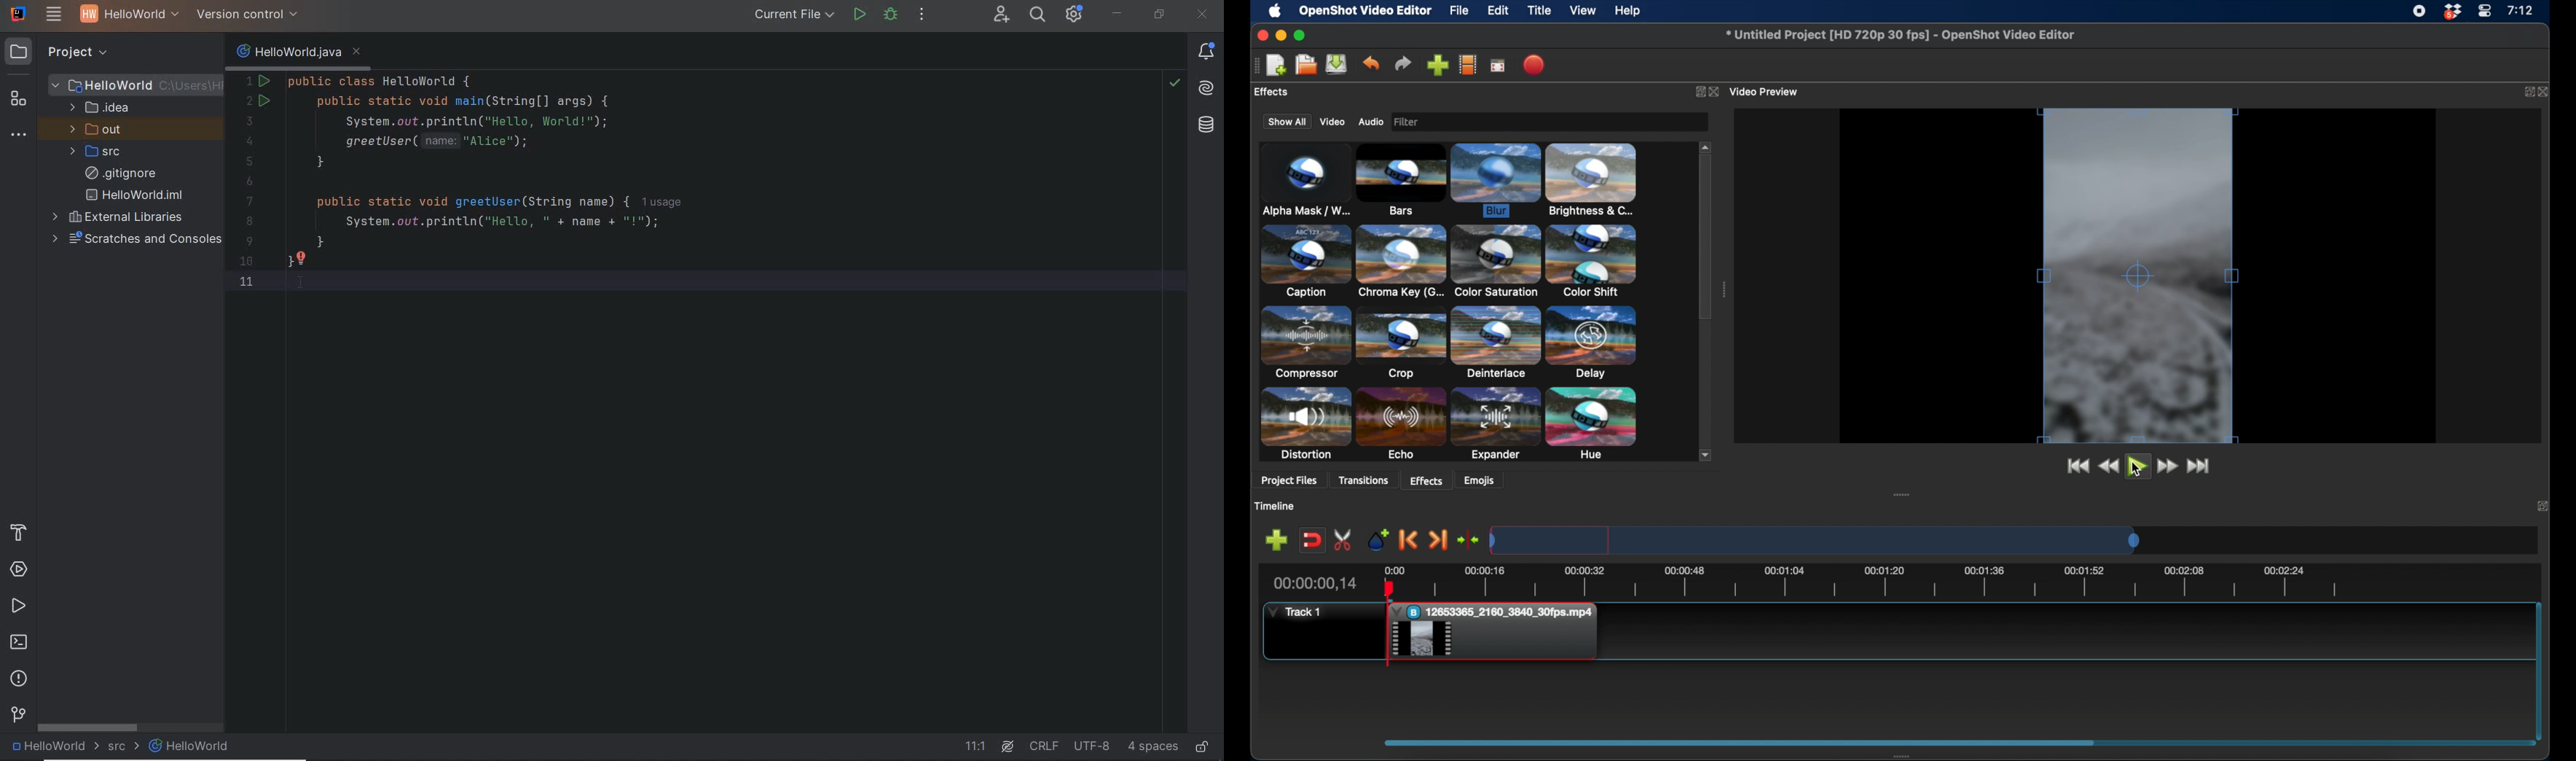  What do you see at coordinates (136, 84) in the screenshot?
I see `HelloWorld(project folder)` at bounding box center [136, 84].